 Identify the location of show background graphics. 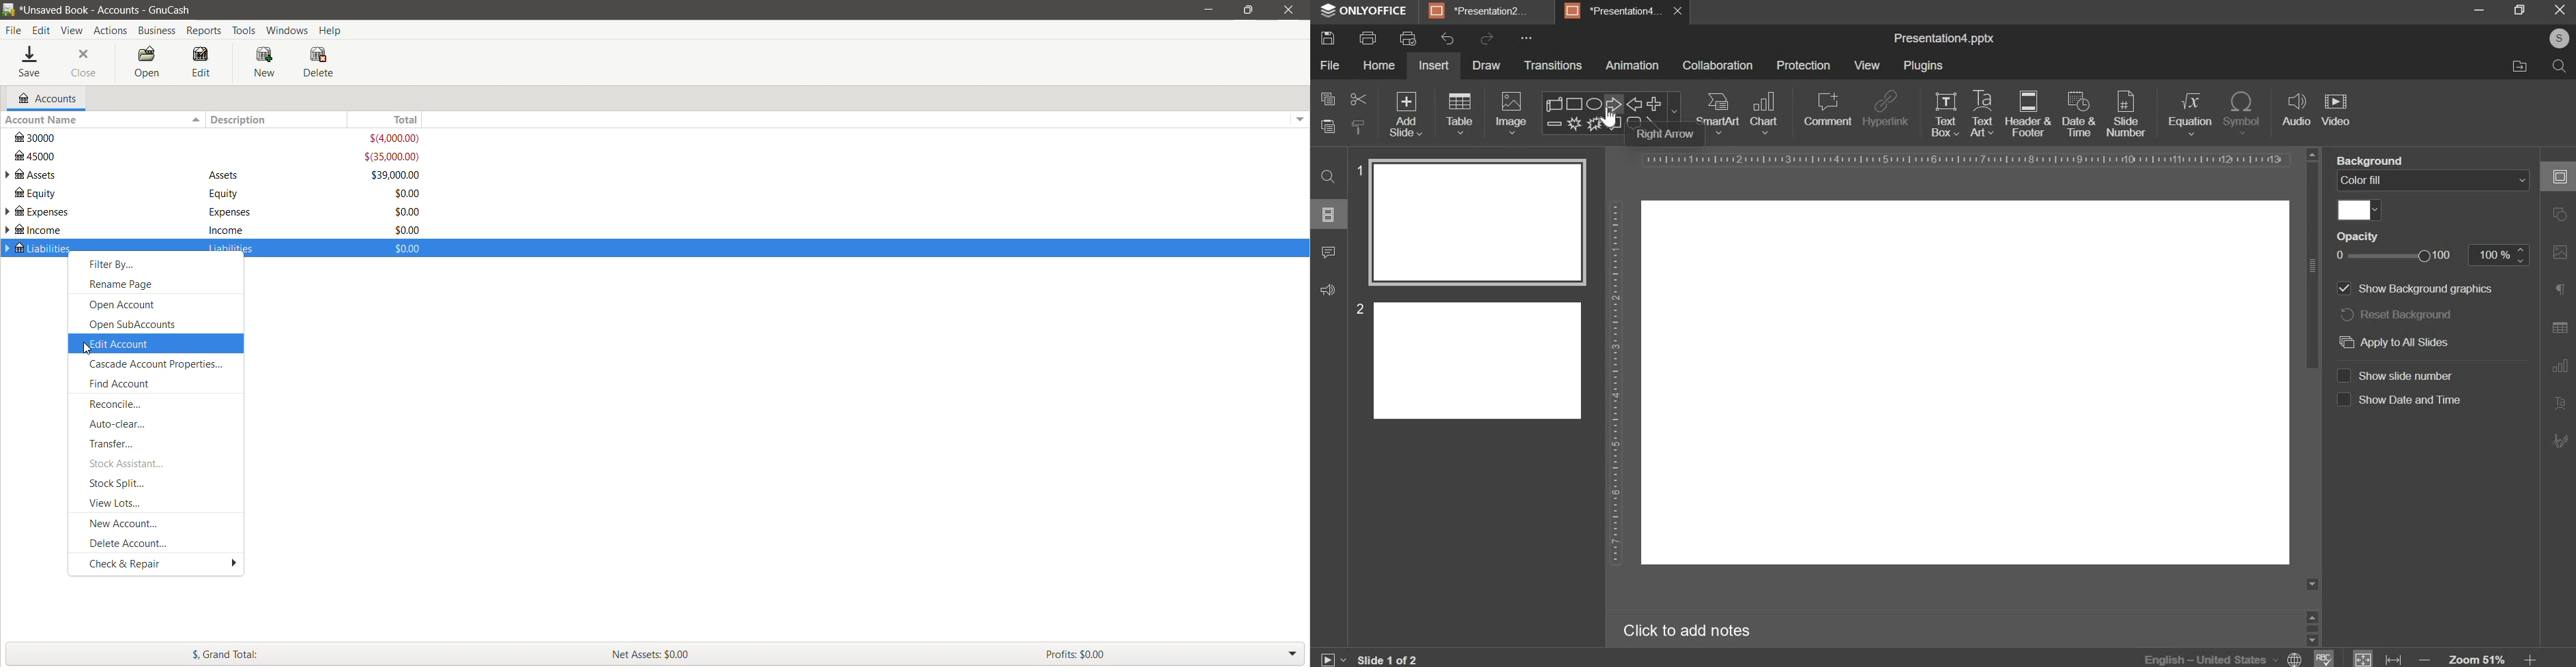
(2344, 287).